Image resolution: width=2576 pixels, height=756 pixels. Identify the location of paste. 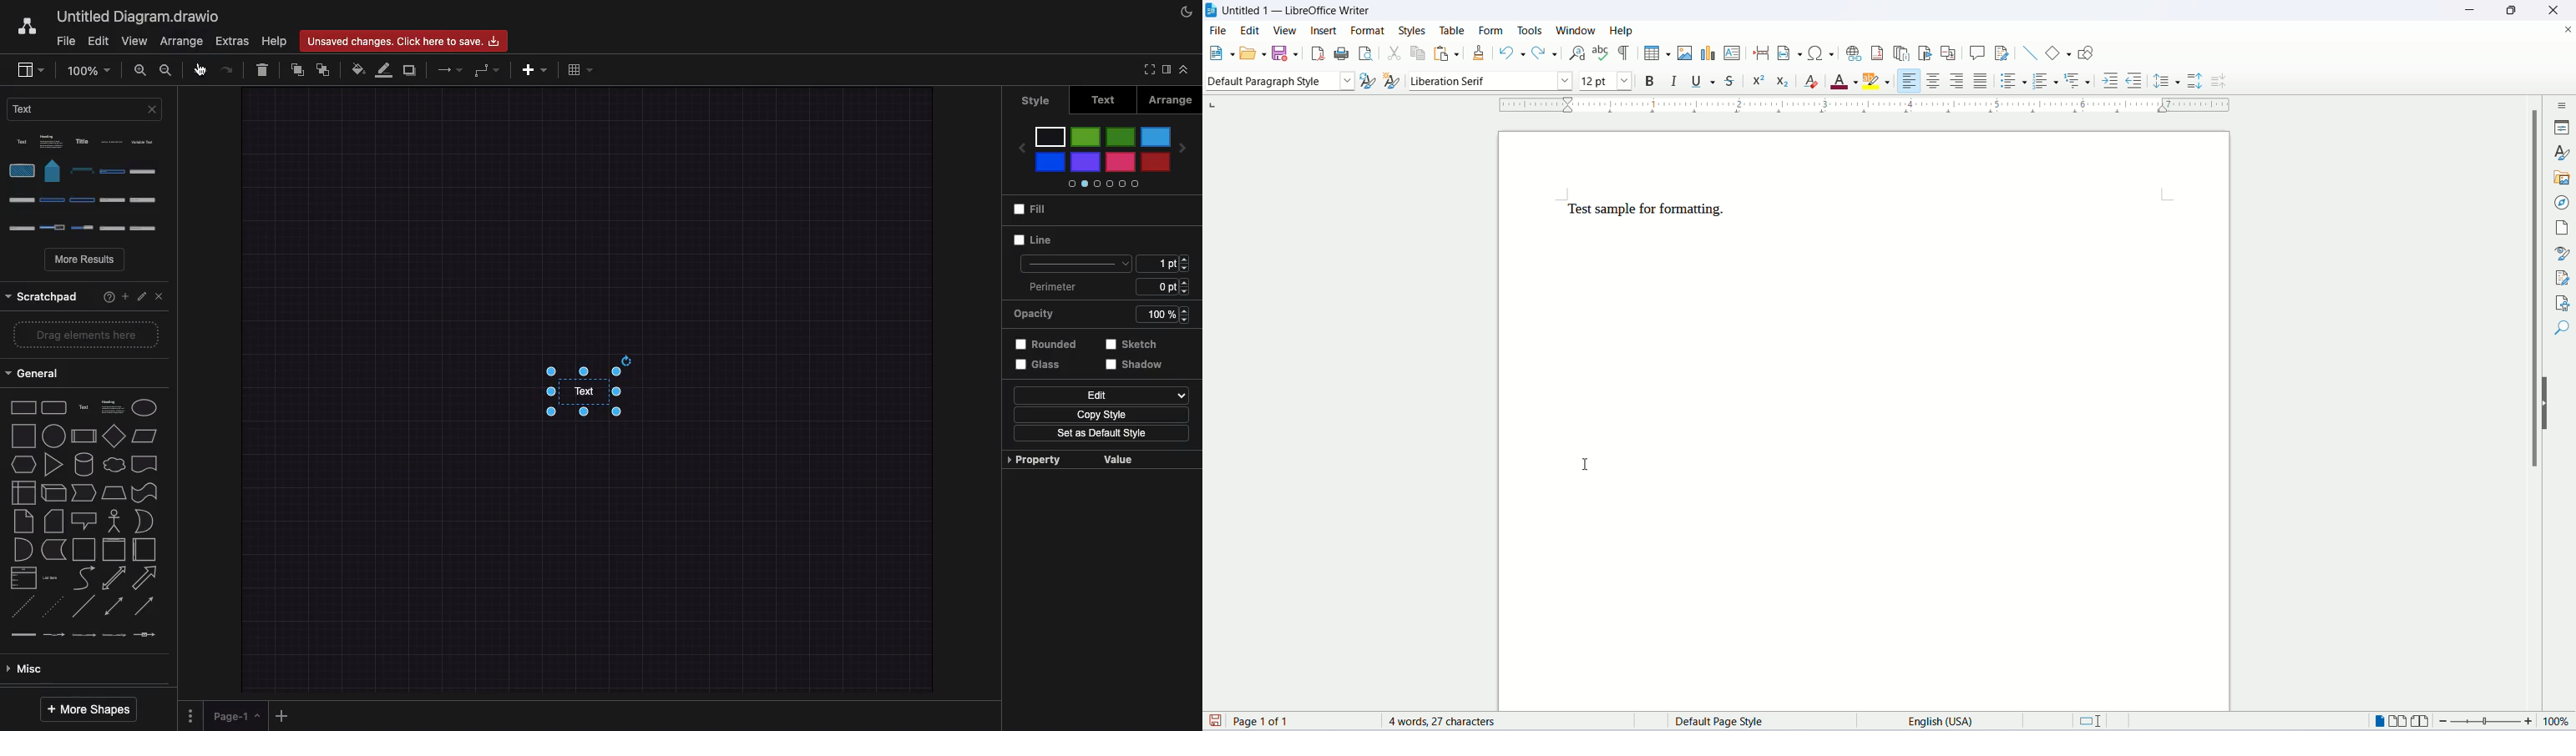
(1442, 53).